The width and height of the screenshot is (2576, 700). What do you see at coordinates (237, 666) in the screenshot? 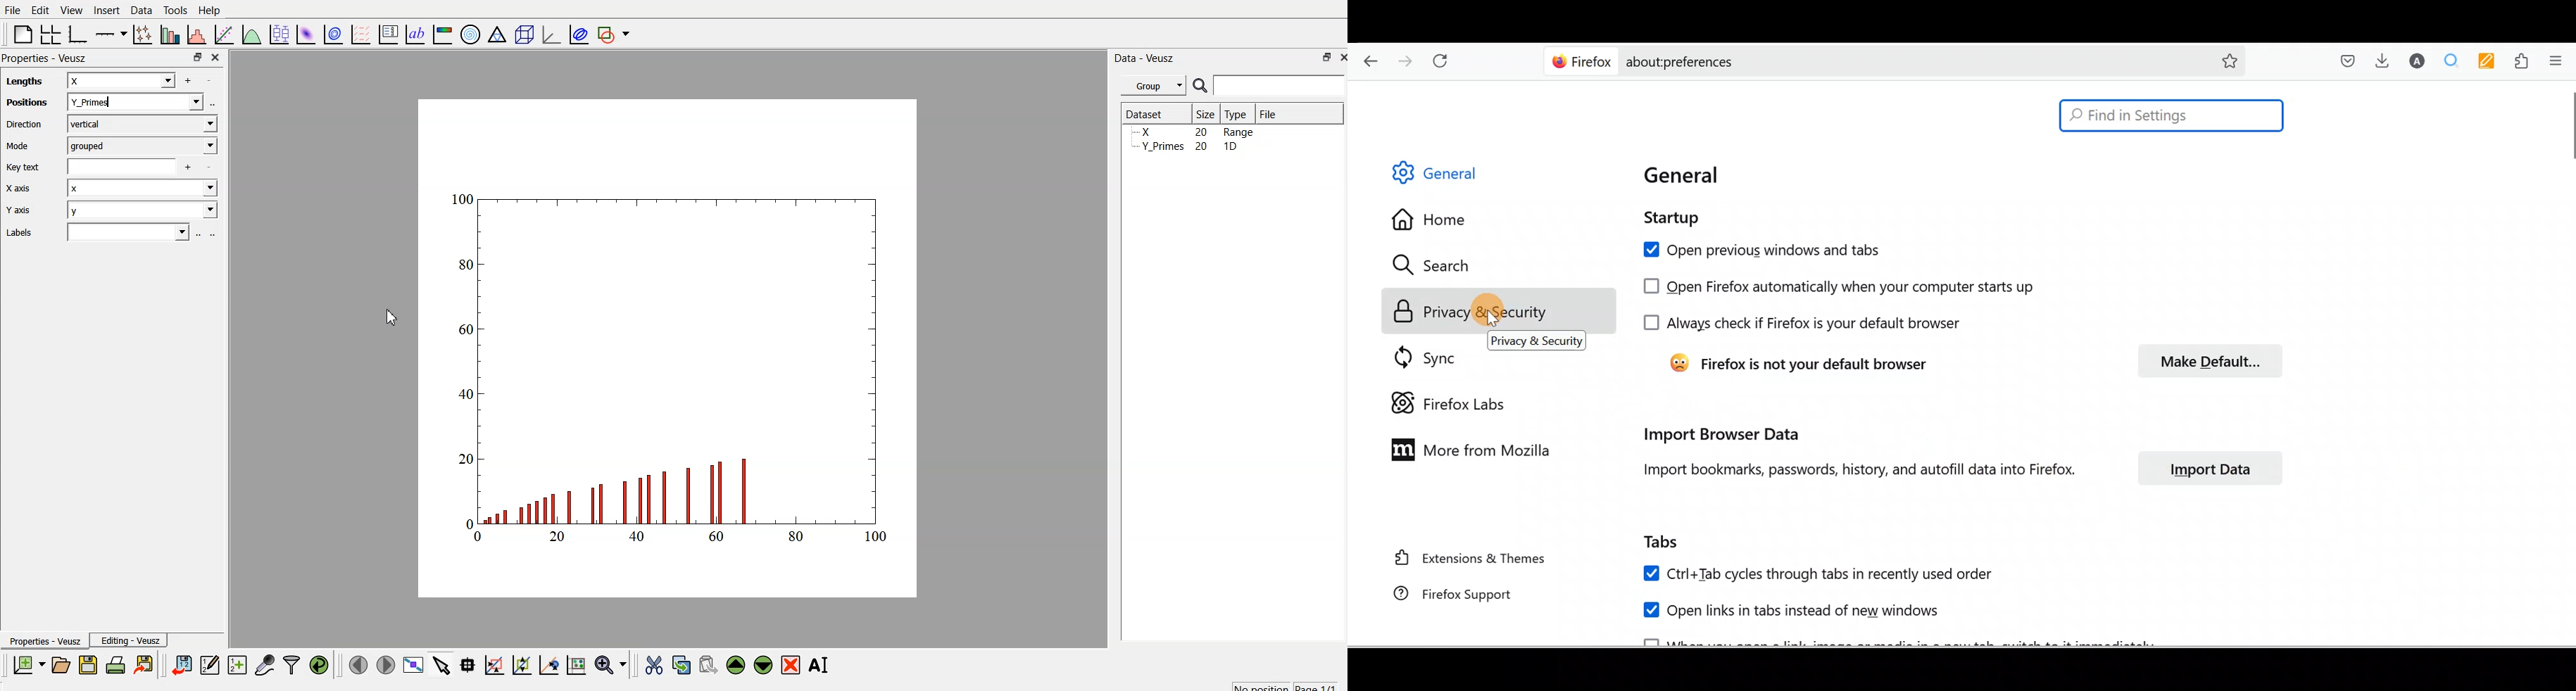
I see `create a new dataset` at bounding box center [237, 666].